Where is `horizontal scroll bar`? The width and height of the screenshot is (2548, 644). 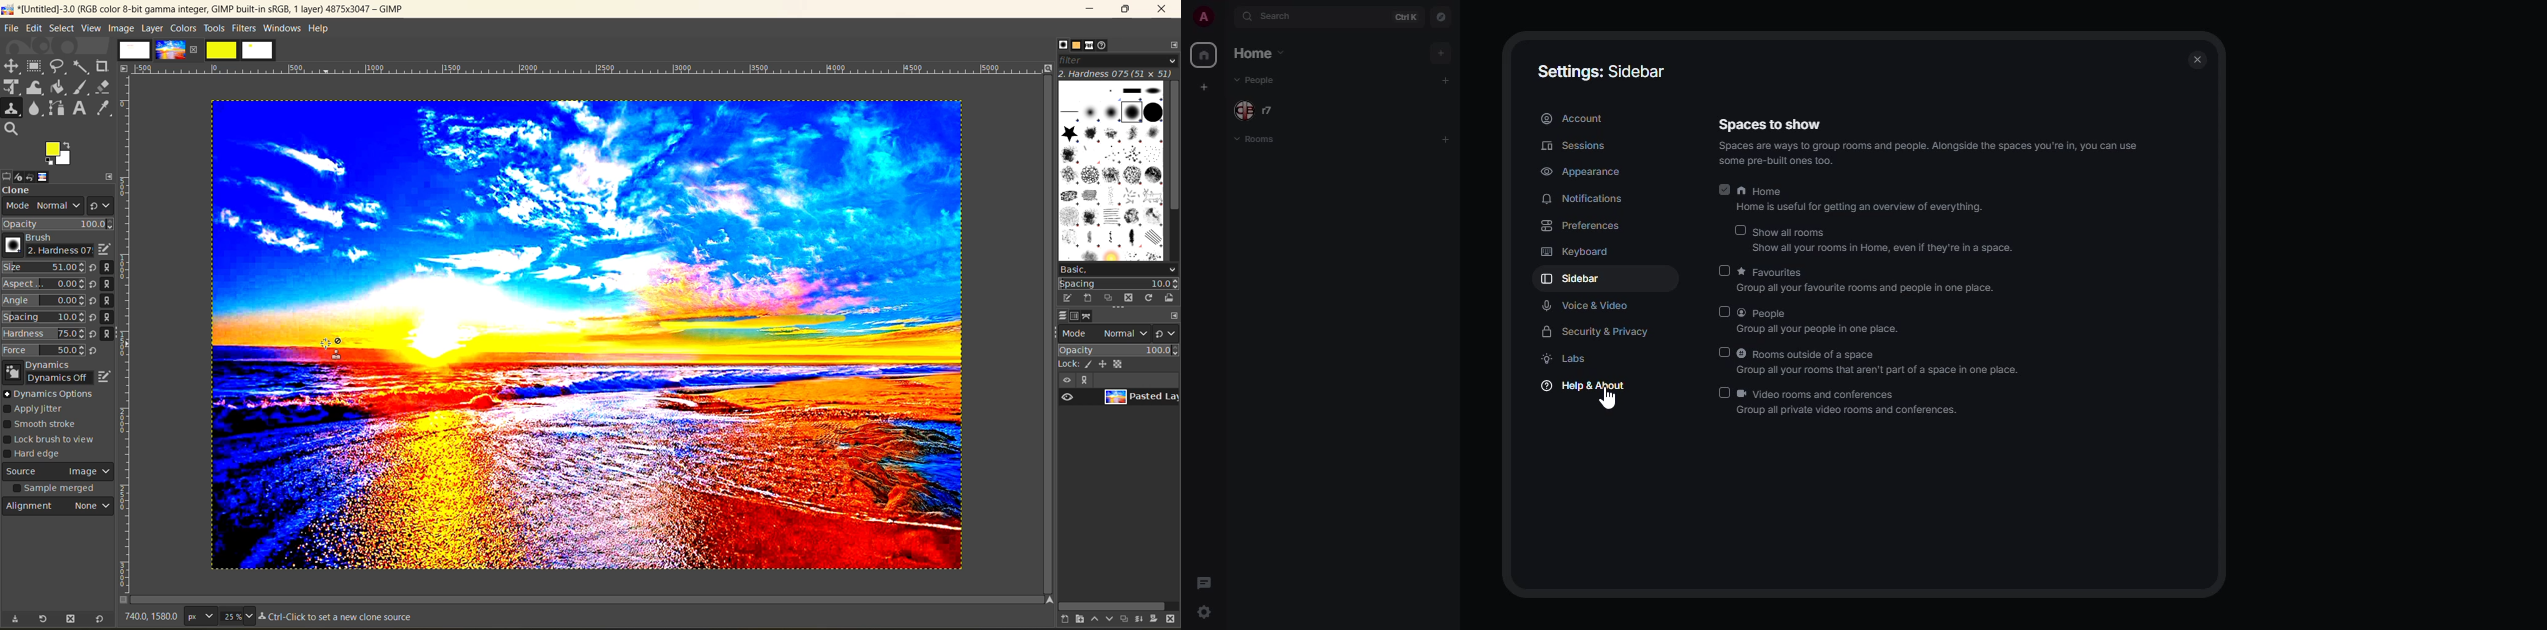 horizontal scroll bar is located at coordinates (1112, 604).